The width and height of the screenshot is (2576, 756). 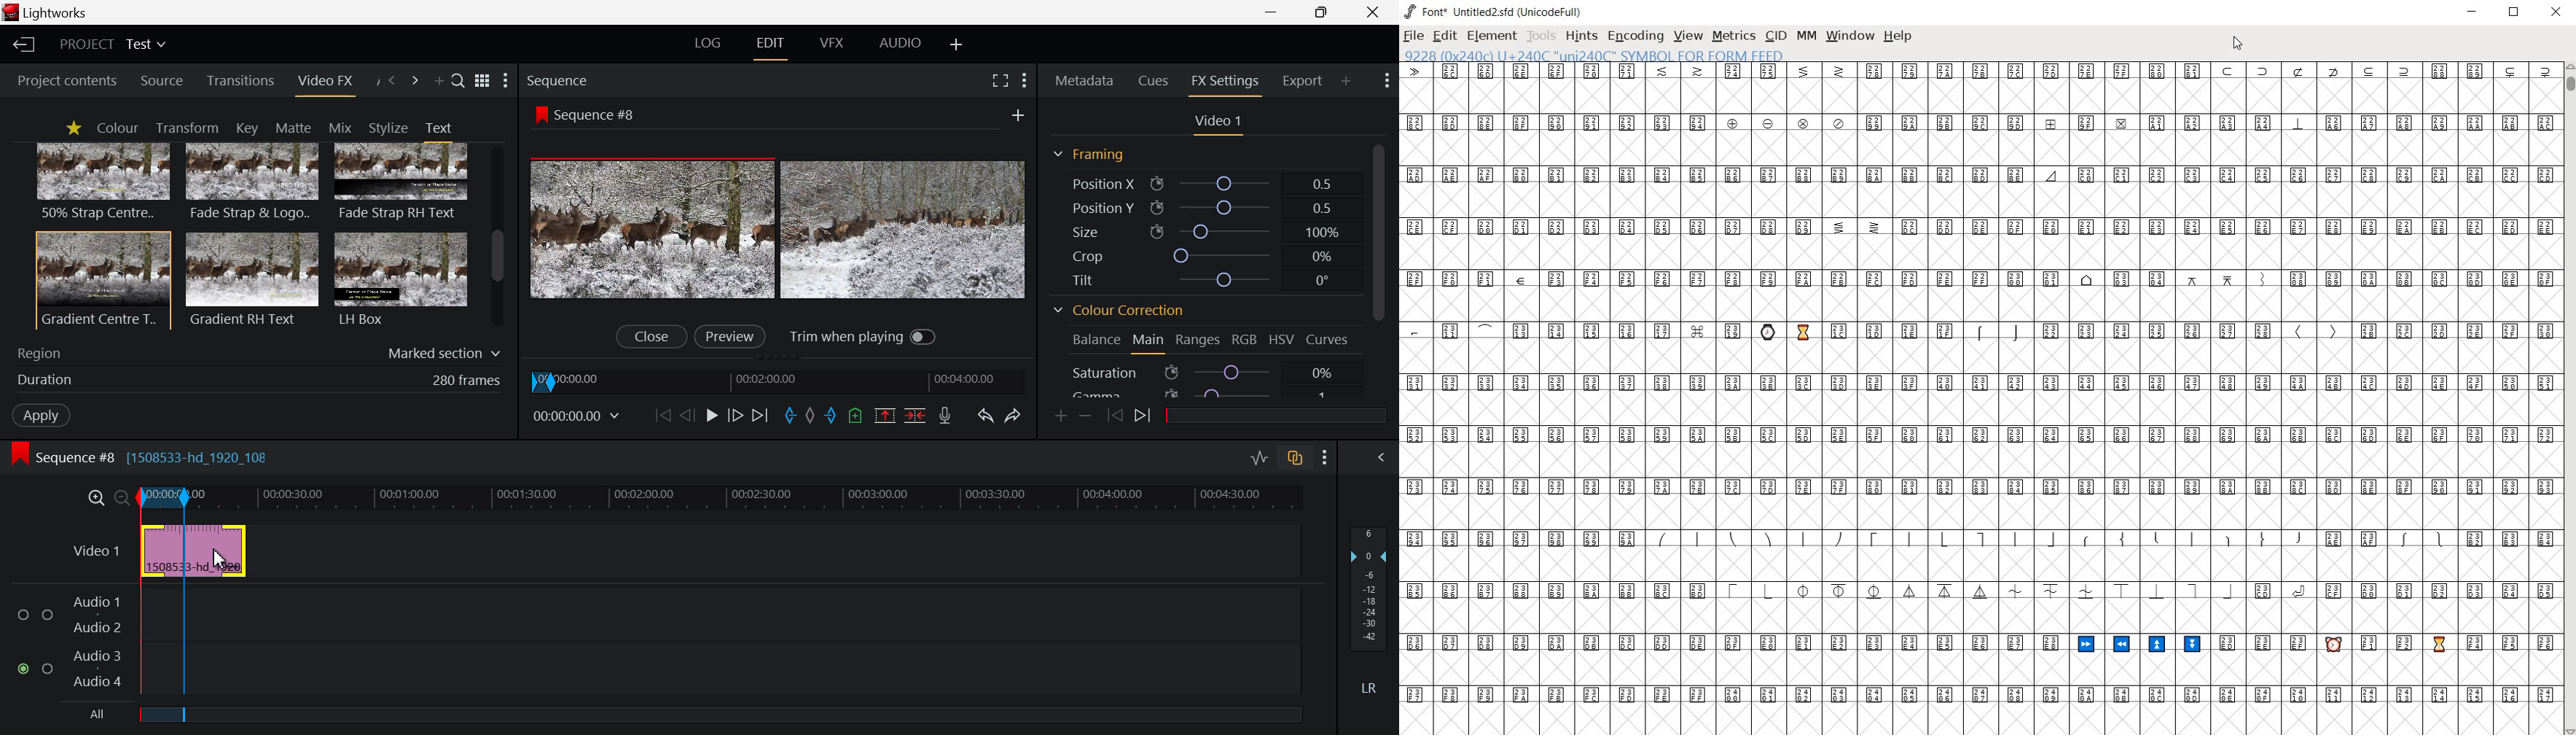 What do you see at coordinates (2474, 12) in the screenshot?
I see `minimize` at bounding box center [2474, 12].